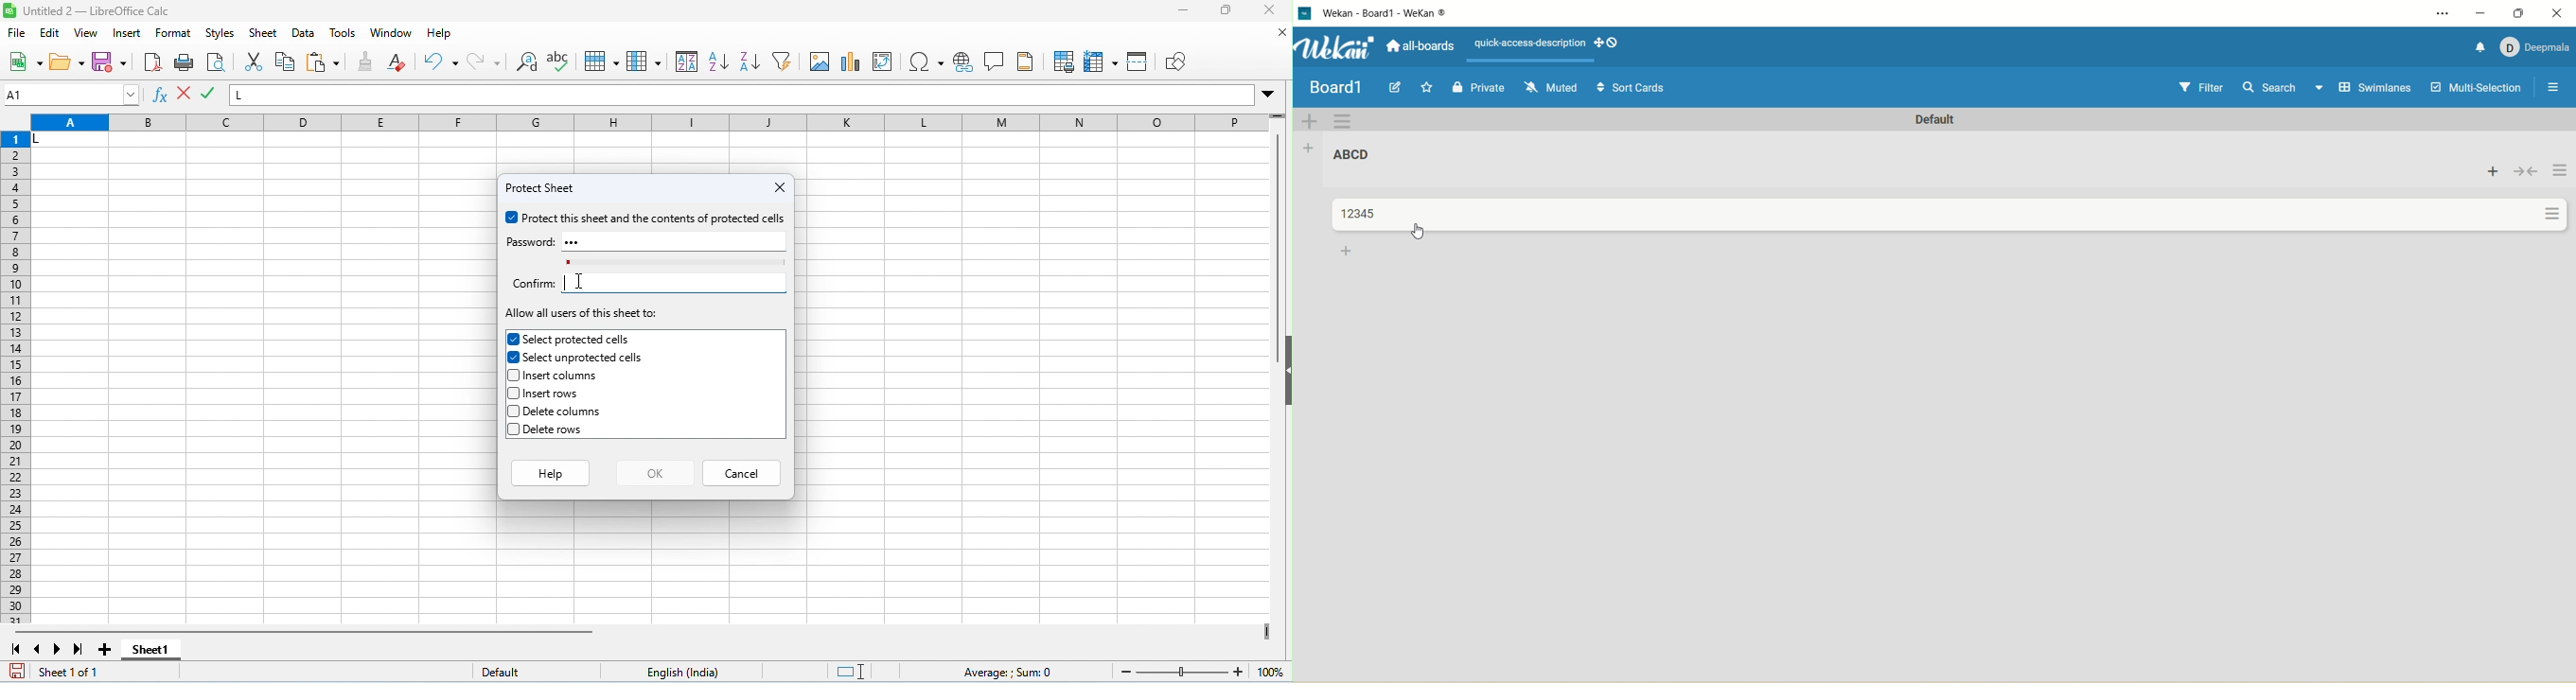  Describe the element at coordinates (175, 35) in the screenshot. I see `format` at that location.